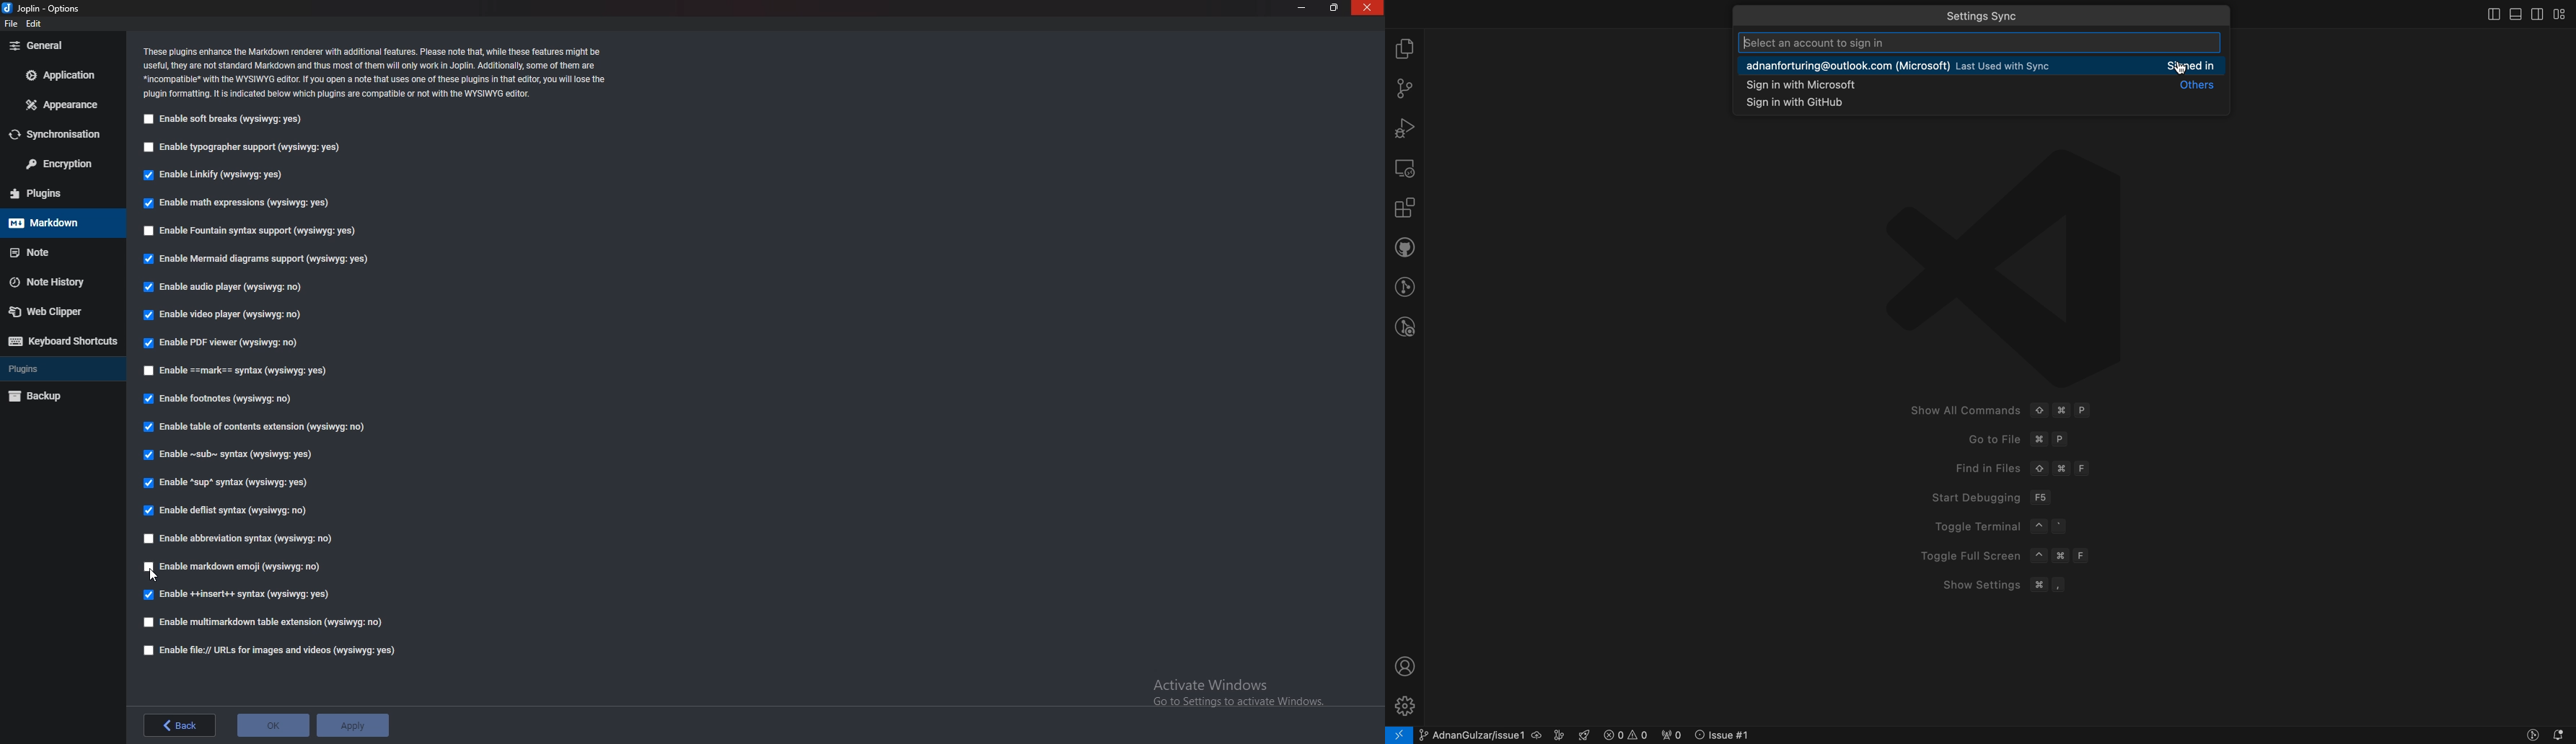 The height and width of the screenshot is (756, 2576). Describe the element at coordinates (58, 223) in the screenshot. I see `Mark down` at that location.